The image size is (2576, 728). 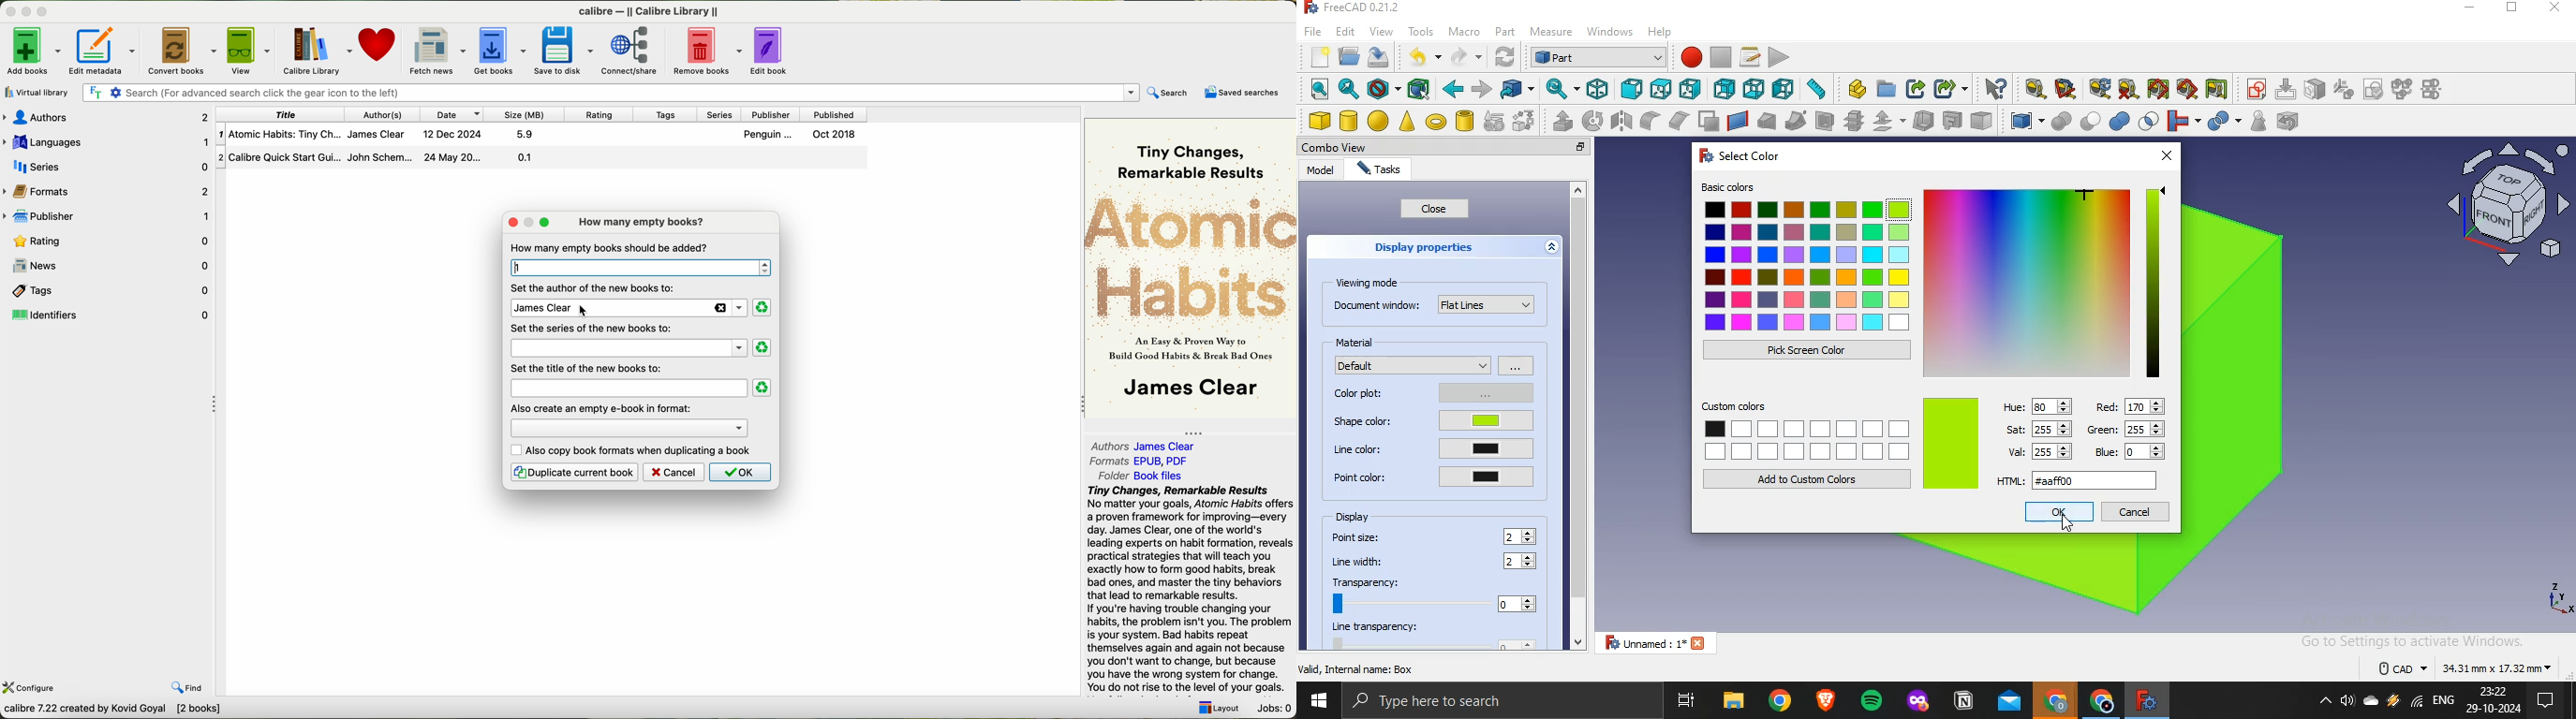 What do you see at coordinates (1170, 91) in the screenshot?
I see `search` at bounding box center [1170, 91].